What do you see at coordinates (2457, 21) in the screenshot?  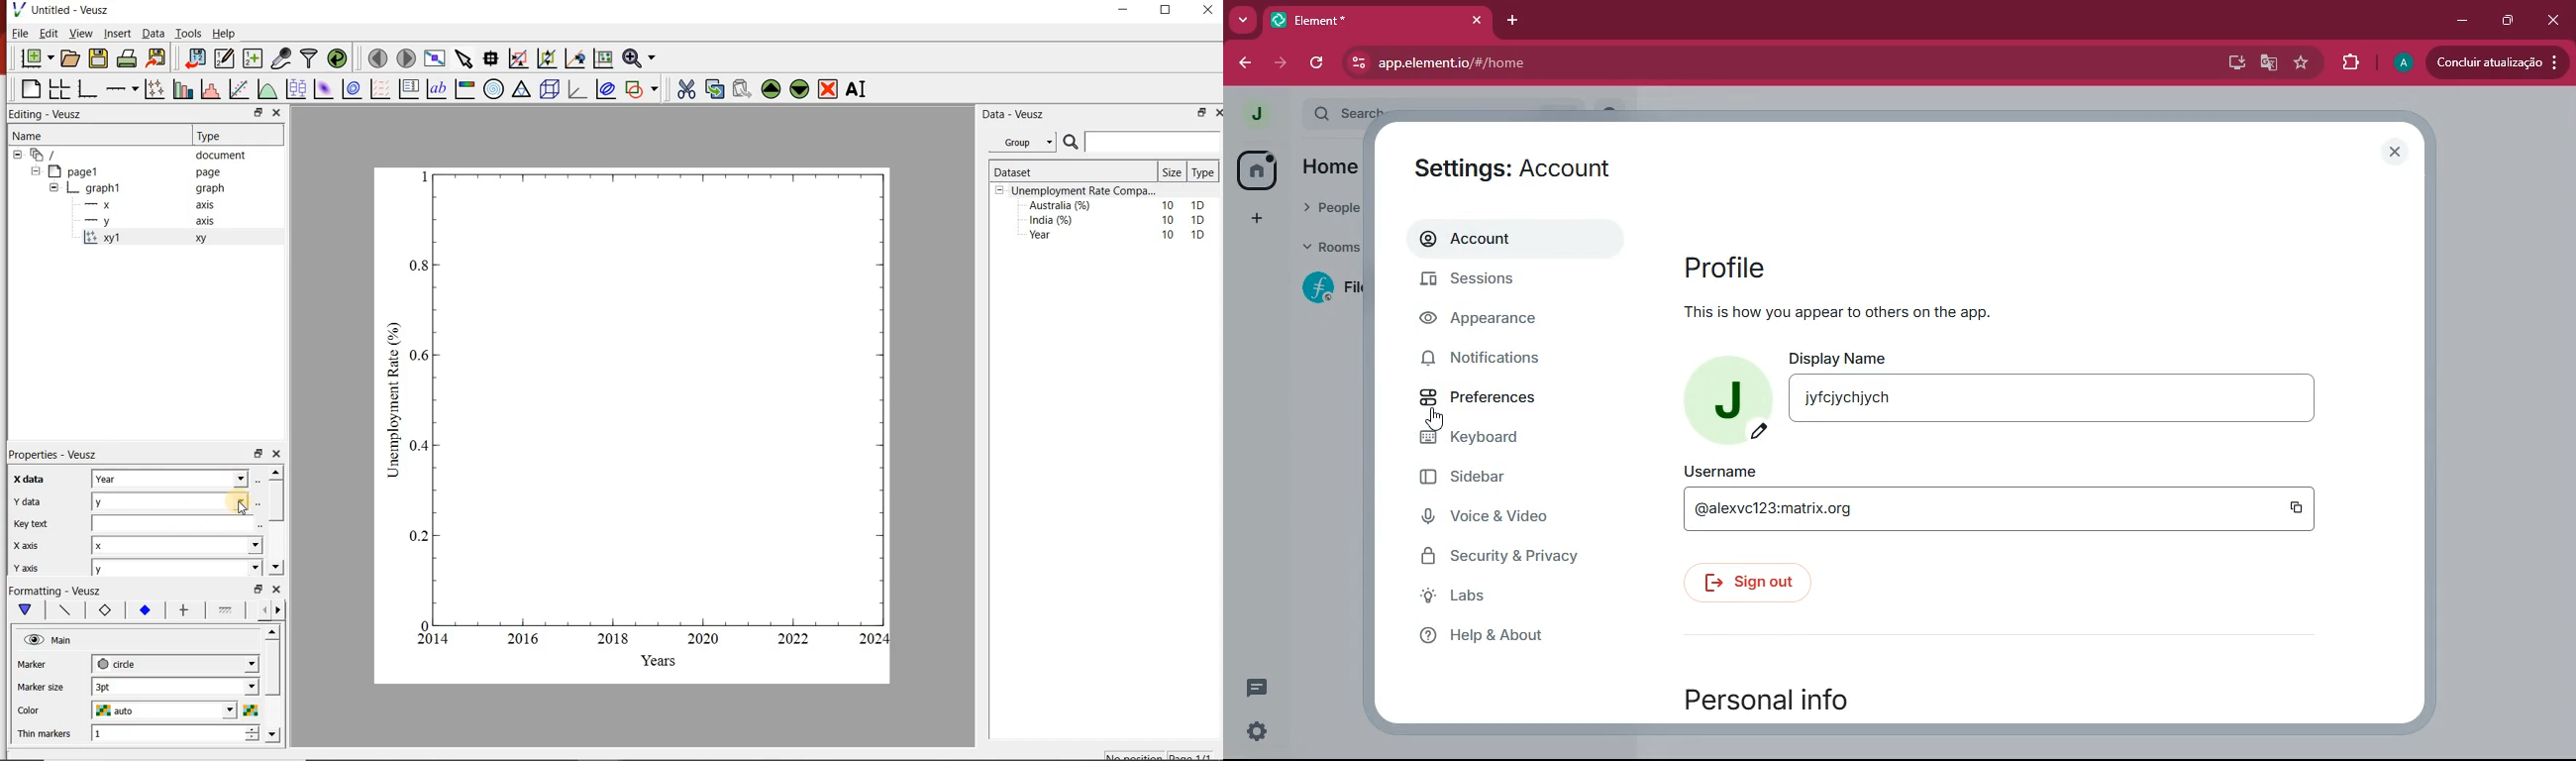 I see `minimize` at bounding box center [2457, 21].